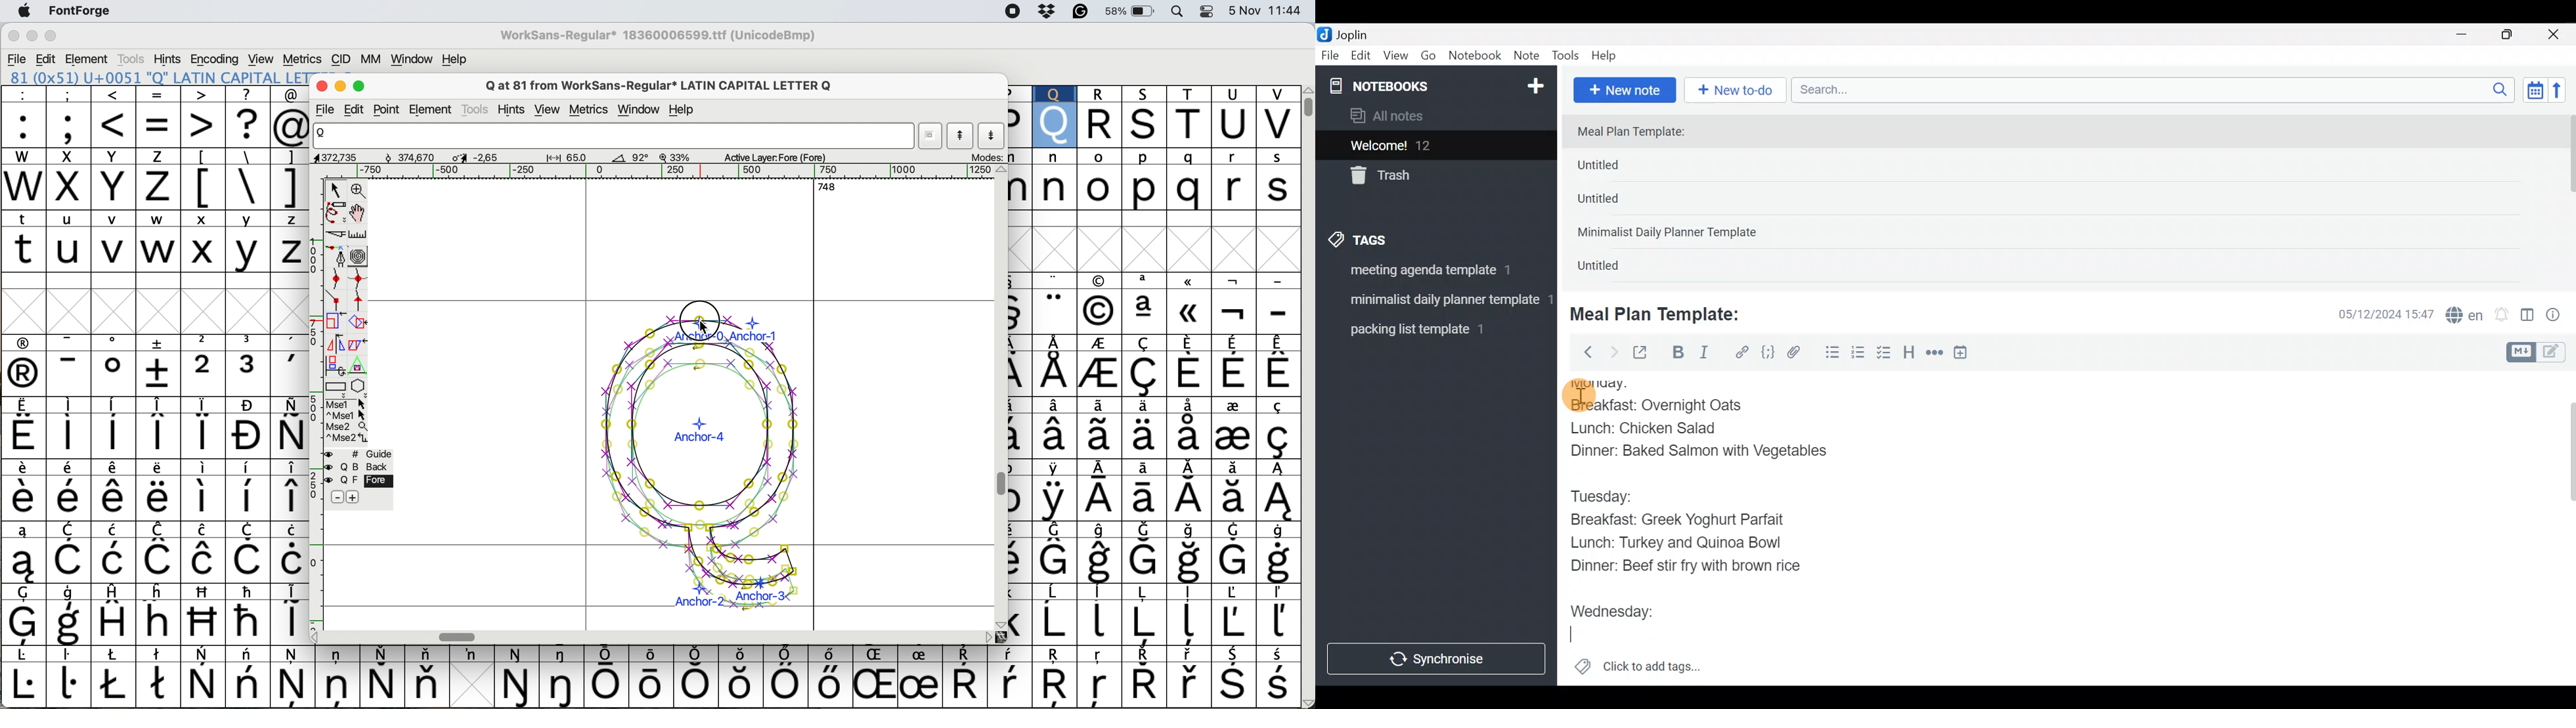 The width and height of the screenshot is (2576, 728). I want to click on Toggle sort order, so click(2535, 91).